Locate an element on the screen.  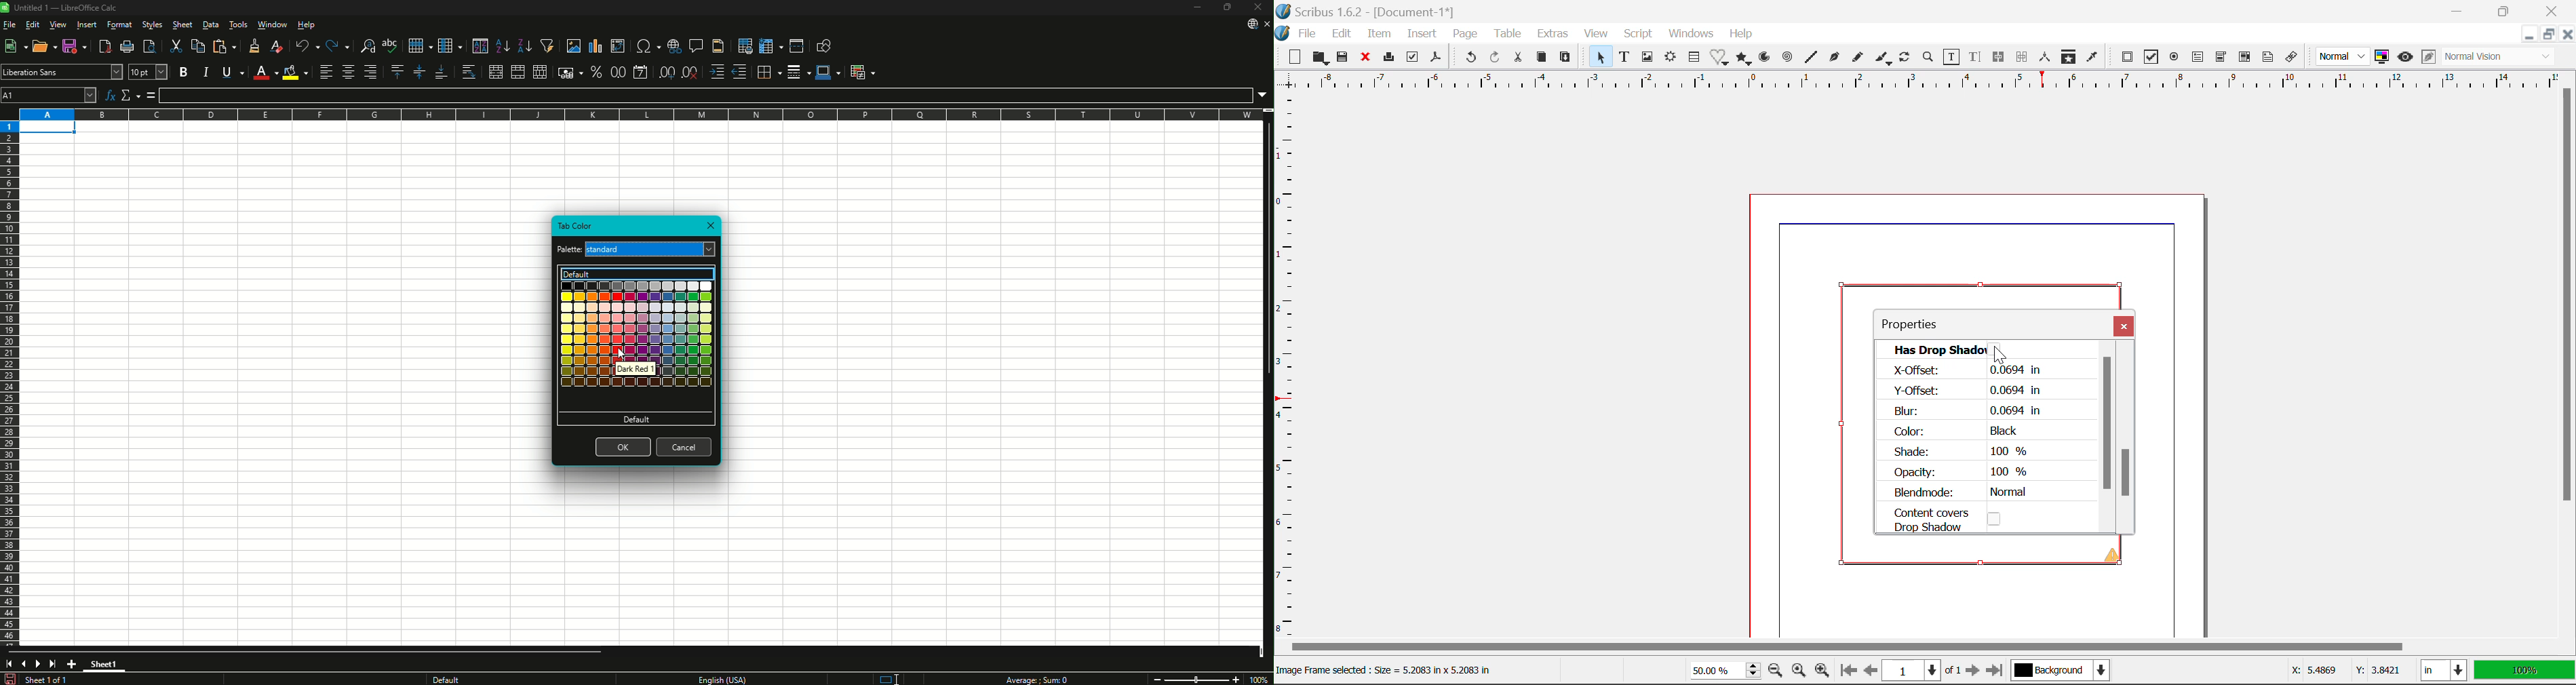
Cancel is located at coordinates (684, 447).